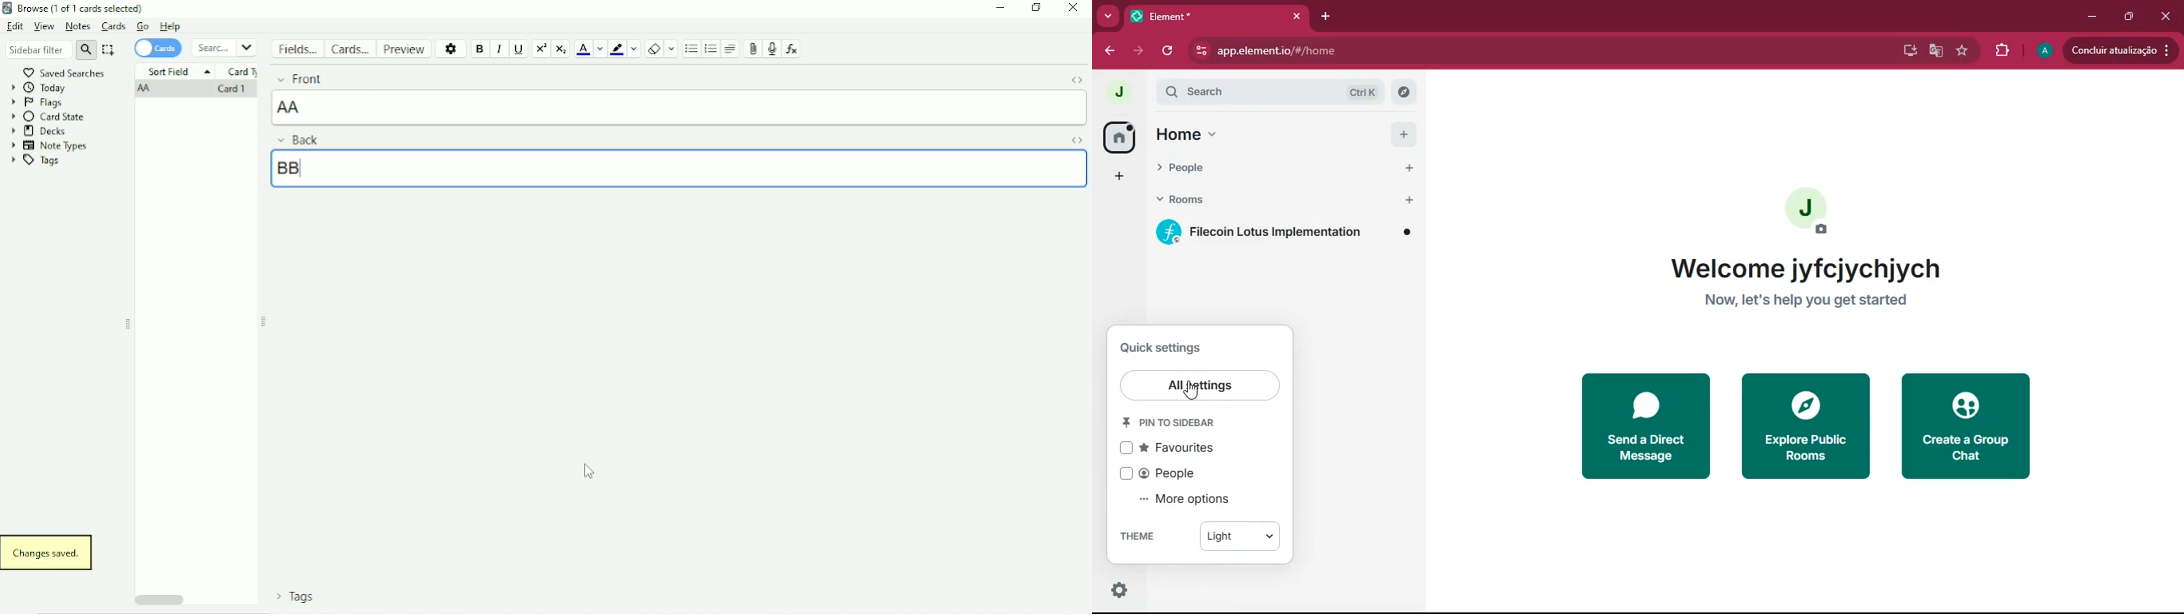  What do you see at coordinates (78, 26) in the screenshot?
I see `Notes` at bounding box center [78, 26].